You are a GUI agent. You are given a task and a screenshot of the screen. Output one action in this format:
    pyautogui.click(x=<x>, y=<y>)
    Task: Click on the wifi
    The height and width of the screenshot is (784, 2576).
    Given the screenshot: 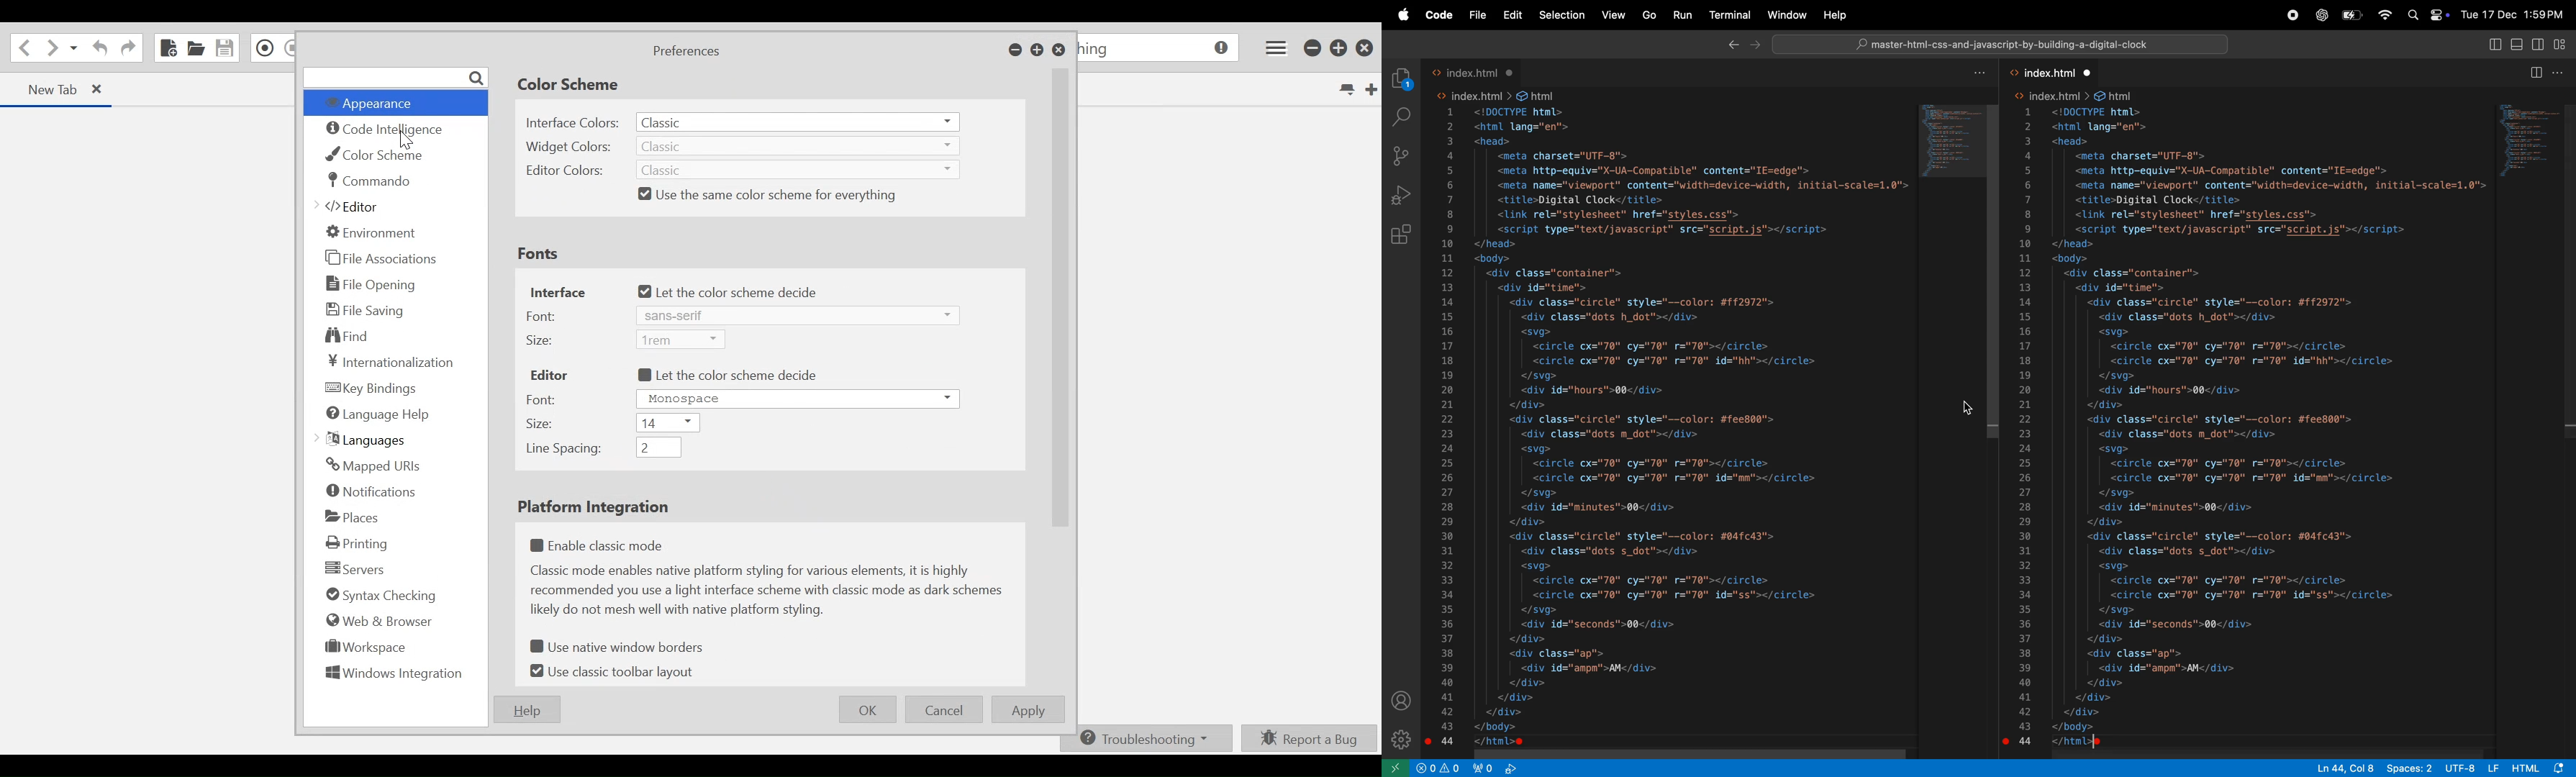 What is the action you would take?
    pyautogui.click(x=2384, y=13)
    